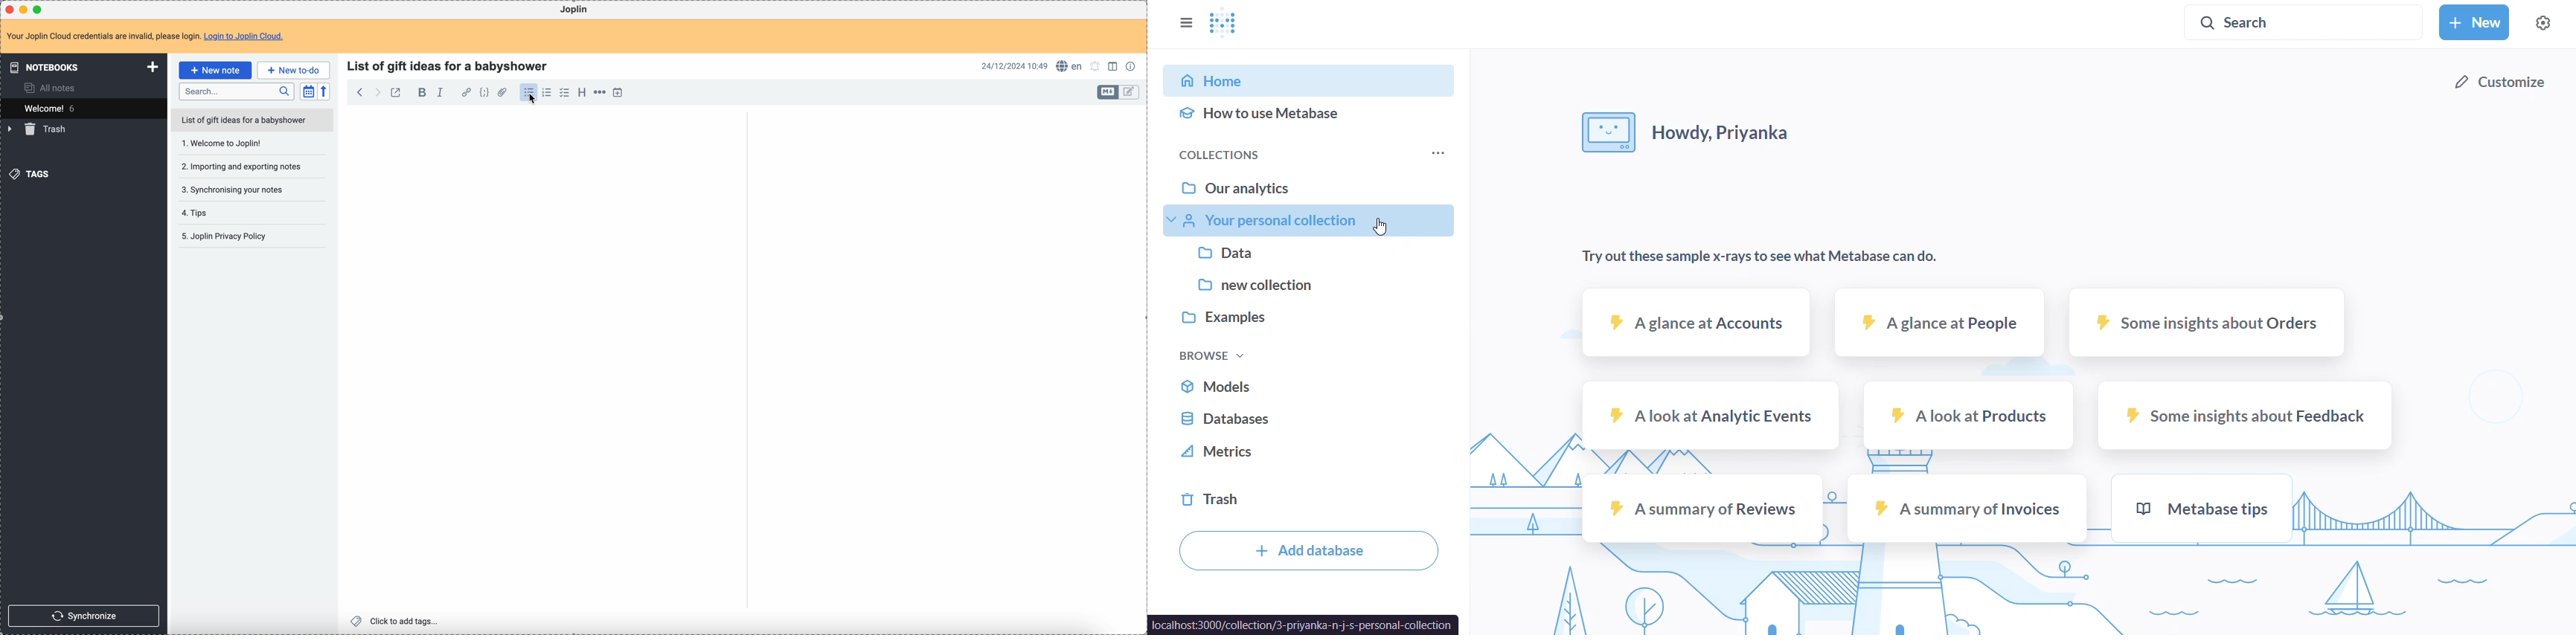 The height and width of the screenshot is (644, 2576). I want to click on add database, so click(1308, 550).